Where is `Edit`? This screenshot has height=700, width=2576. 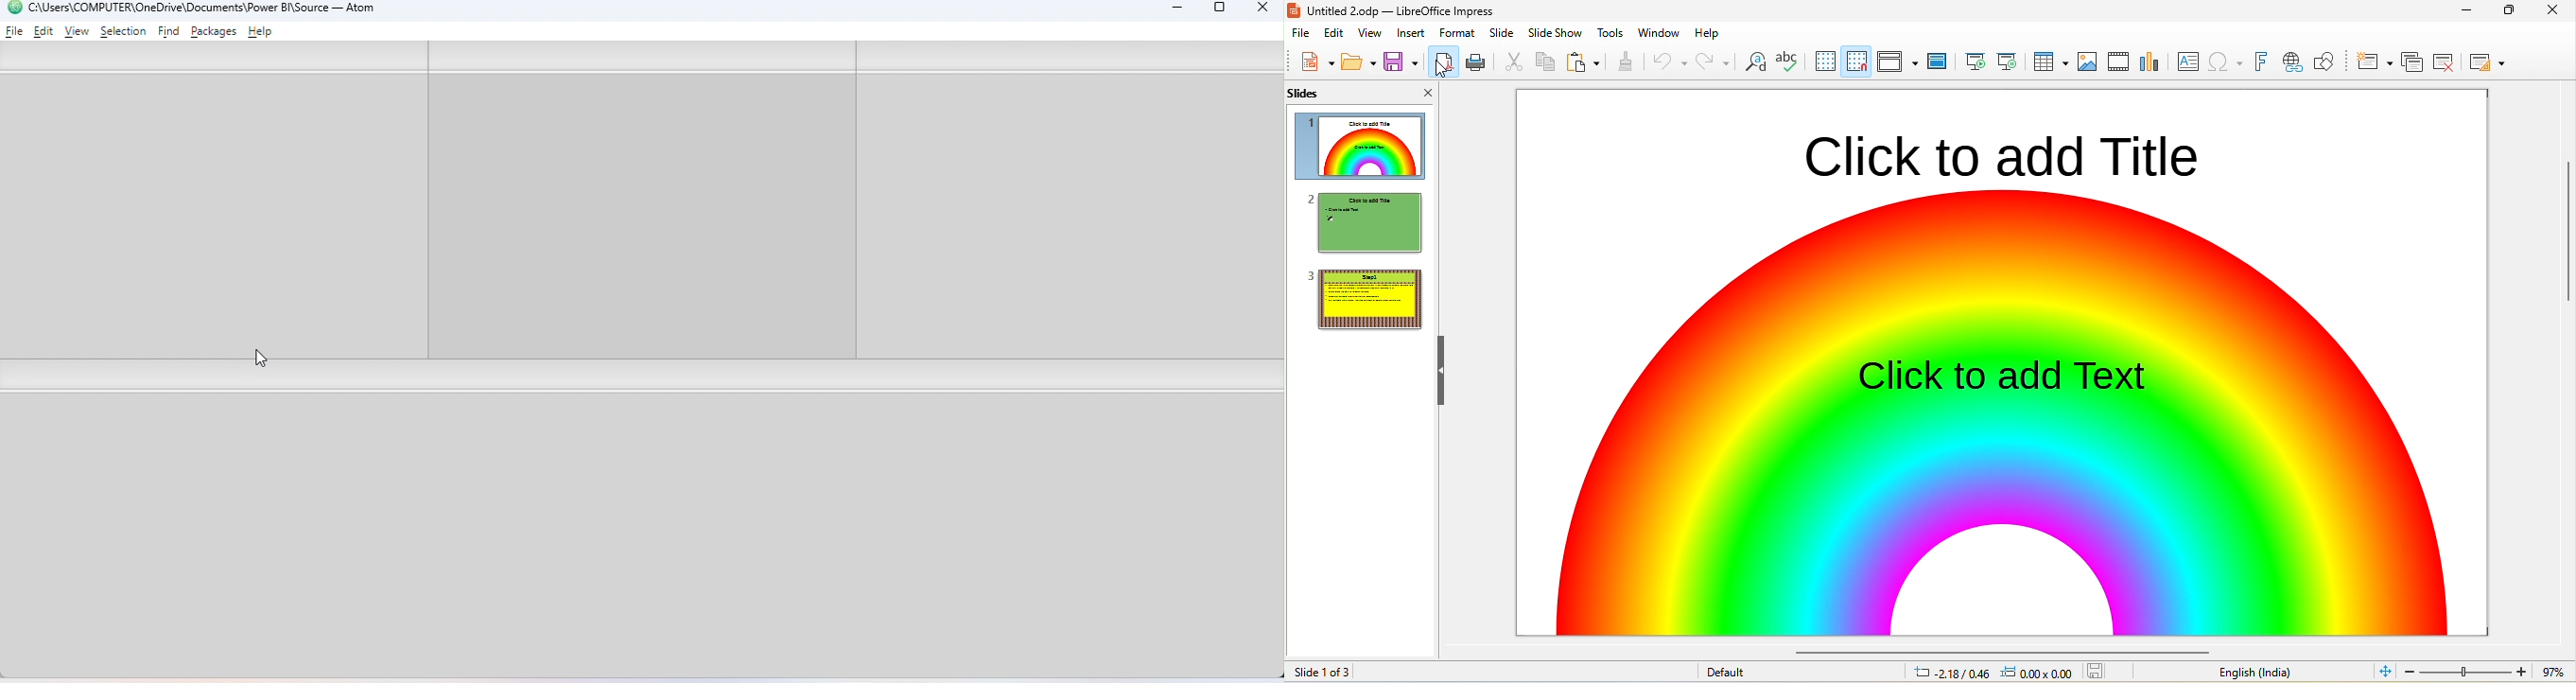 Edit is located at coordinates (45, 30).